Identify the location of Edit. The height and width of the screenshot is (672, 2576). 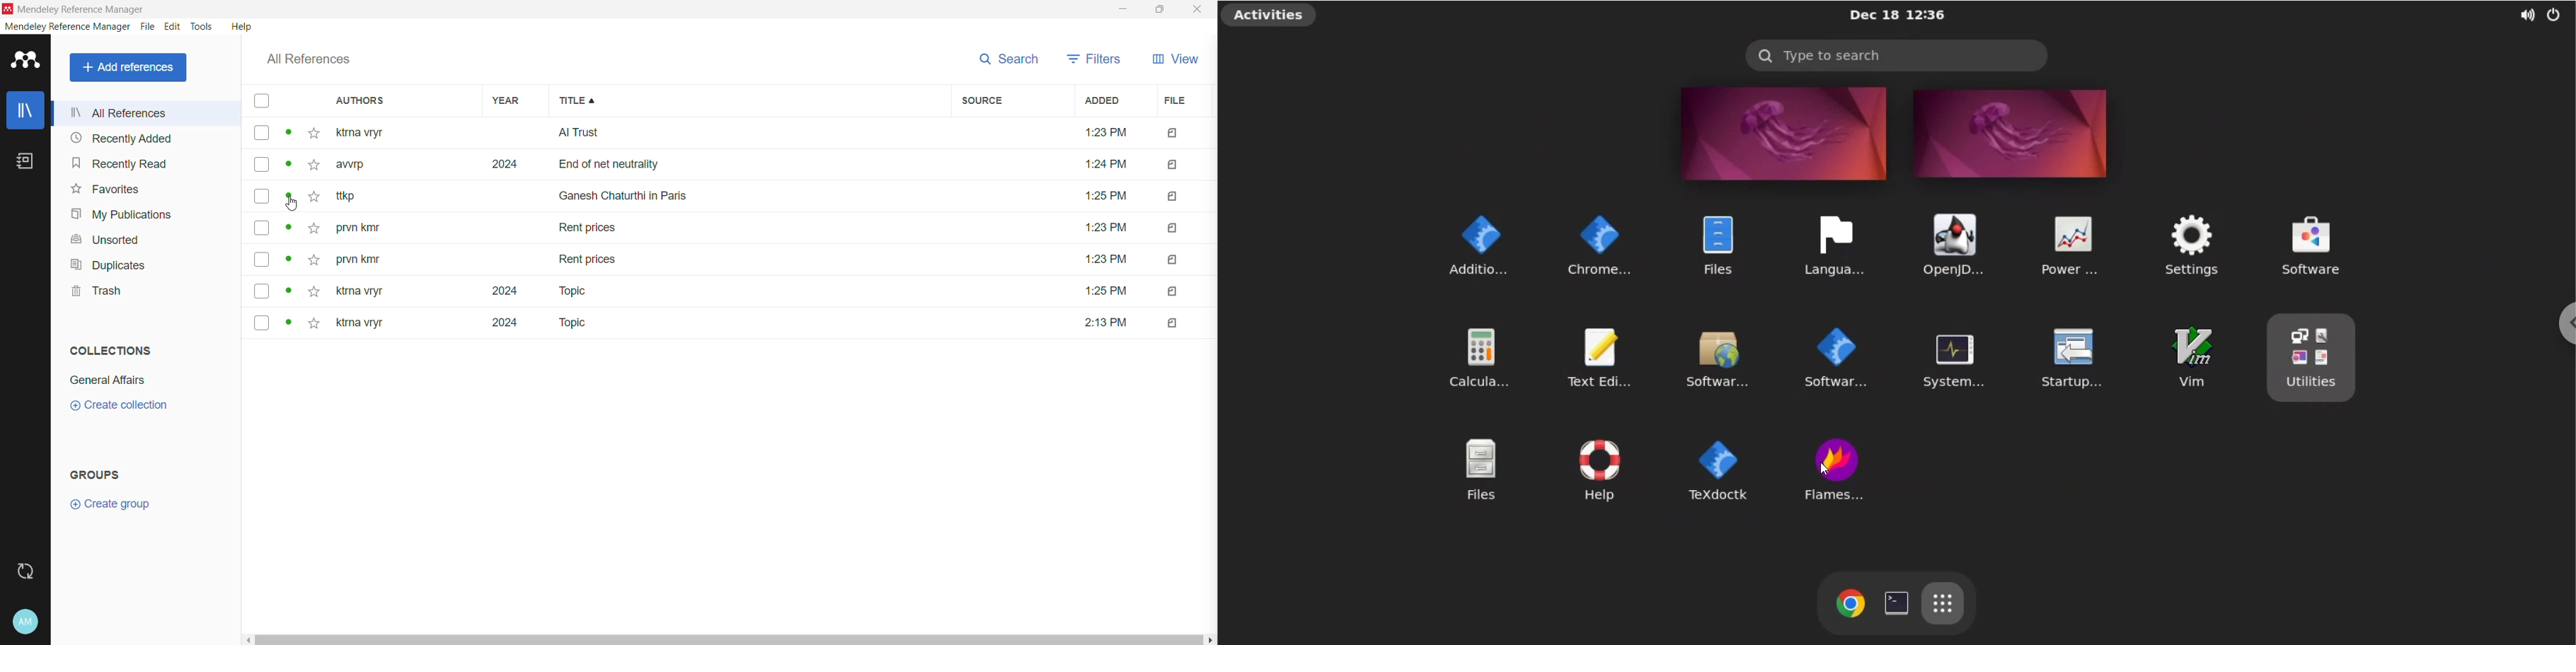
(173, 27).